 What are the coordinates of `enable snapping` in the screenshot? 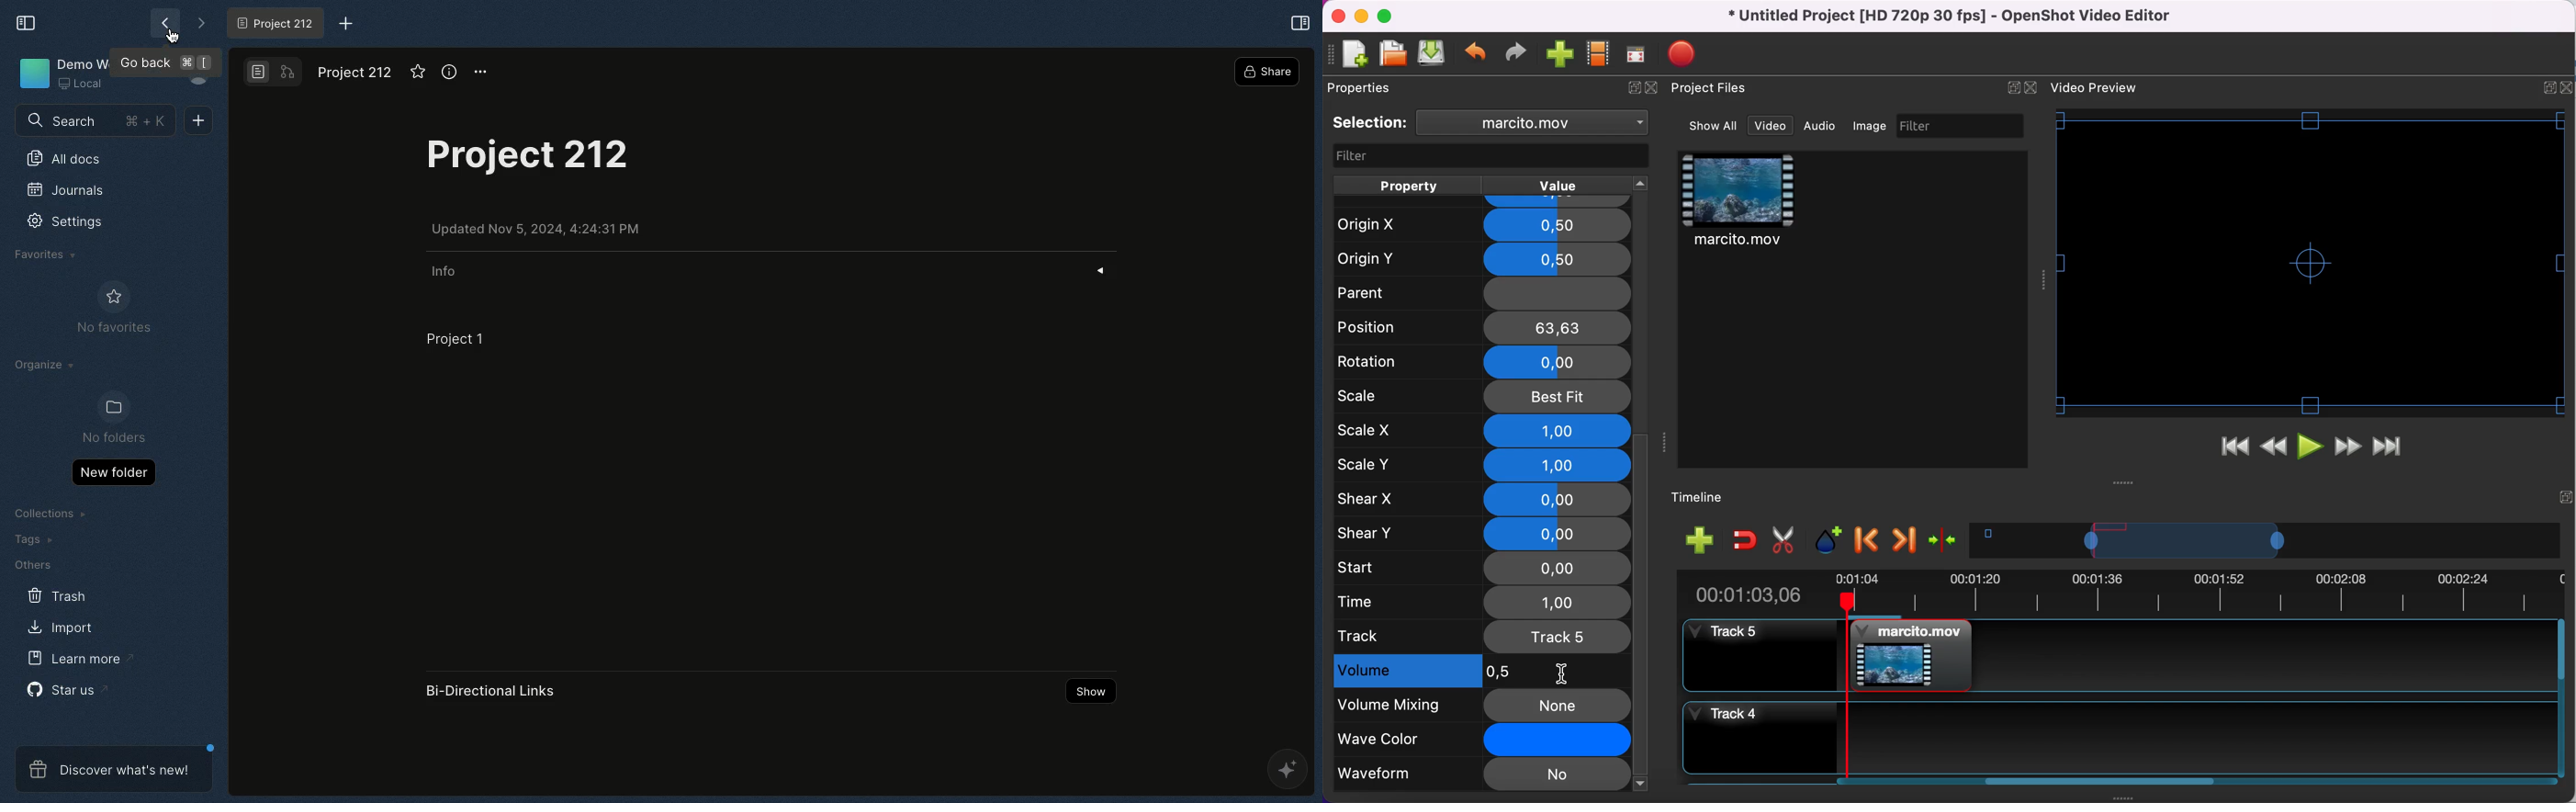 It's located at (1745, 539).